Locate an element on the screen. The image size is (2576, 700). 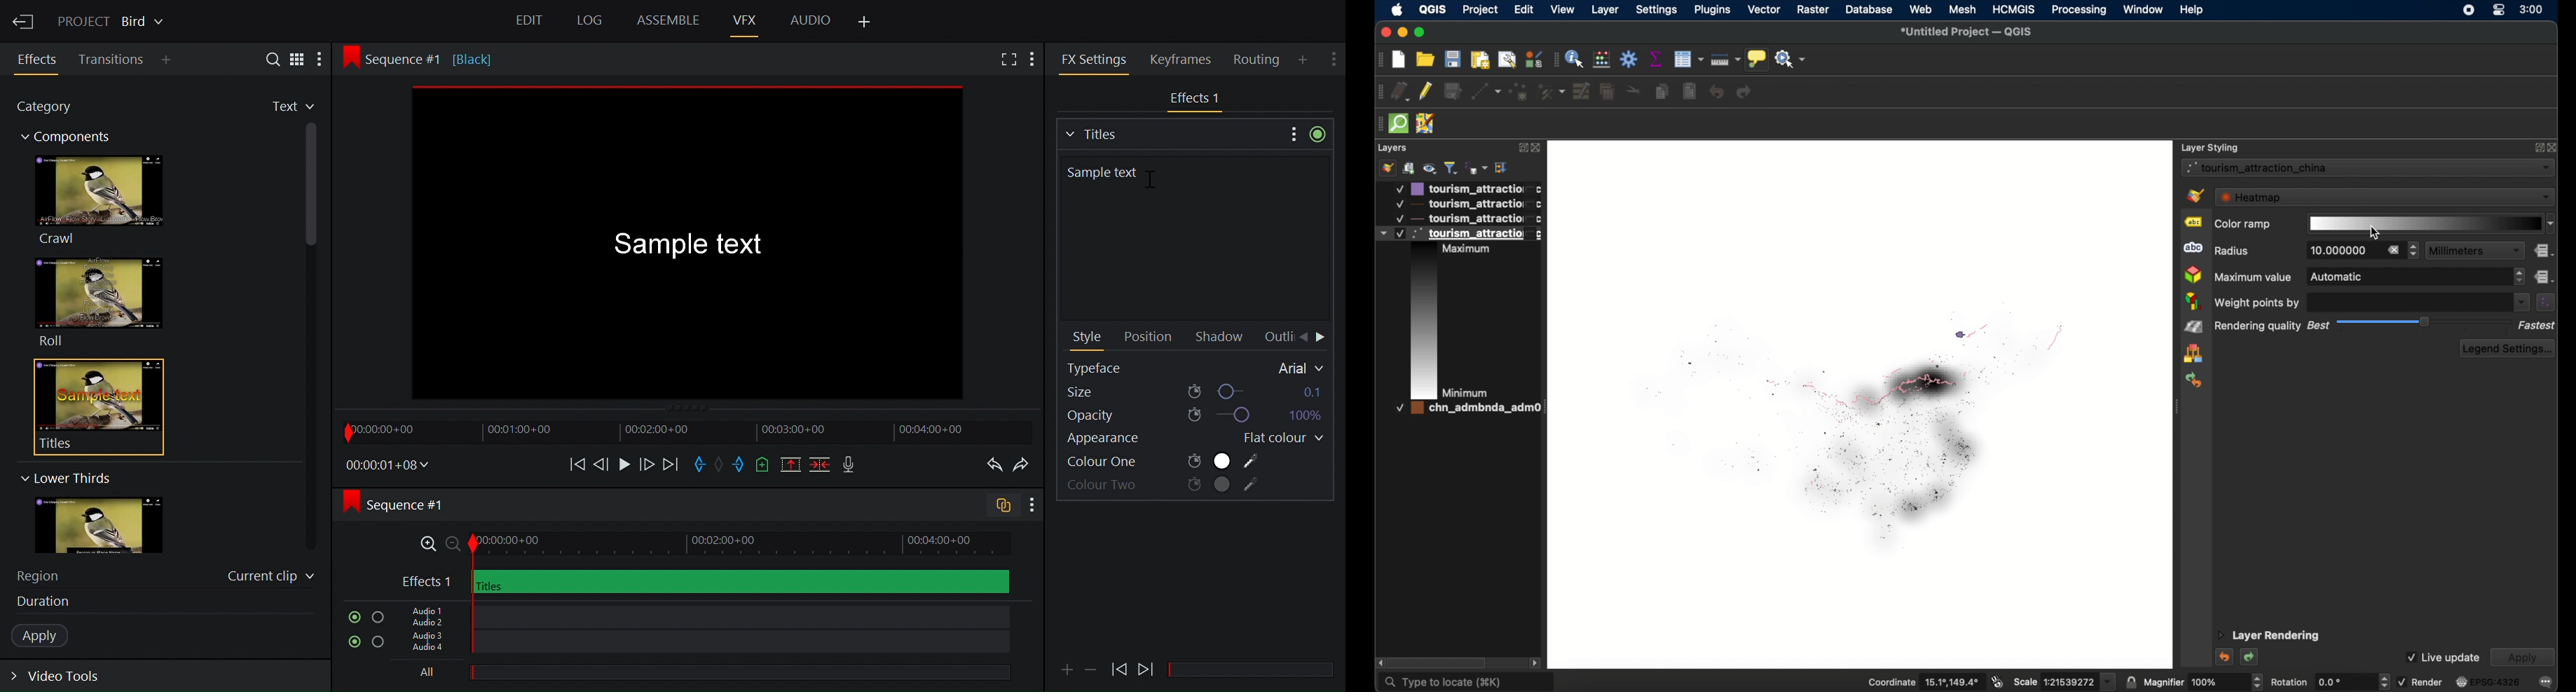
layer 3 is located at coordinates (1460, 218).